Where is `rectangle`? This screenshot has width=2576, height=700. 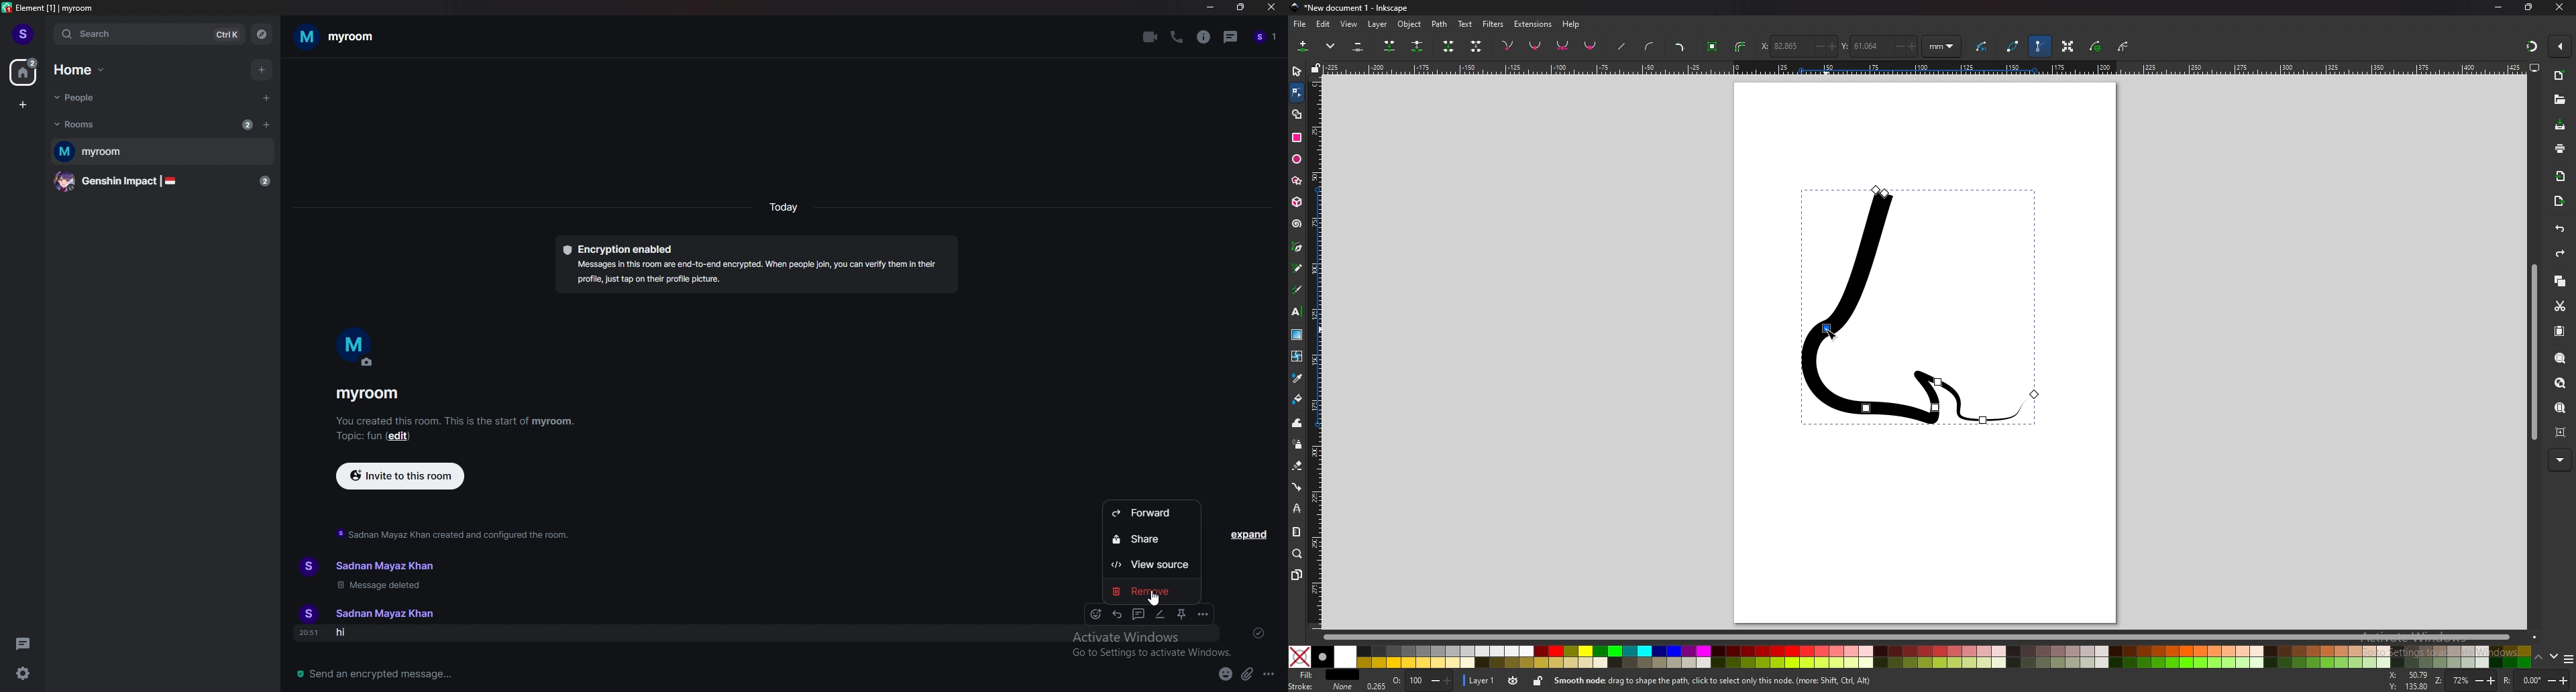 rectangle is located at coordinates (1296, 137).